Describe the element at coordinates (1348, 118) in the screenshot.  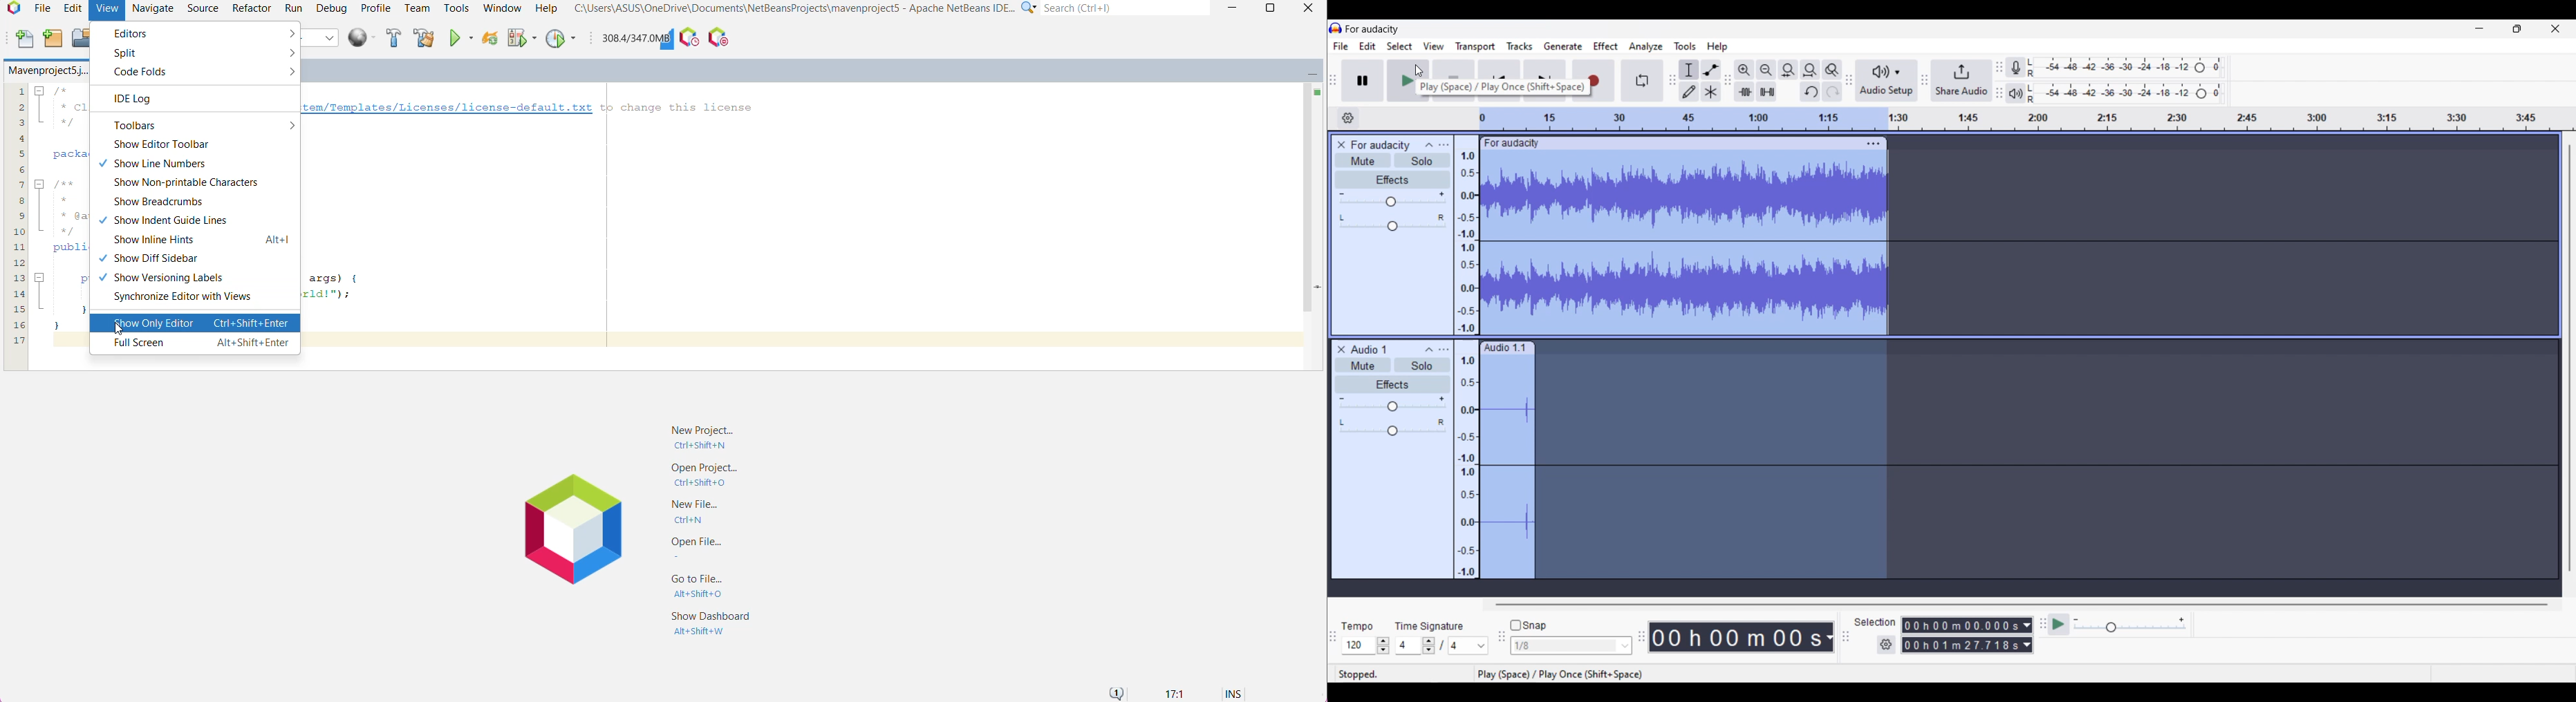
I see `Timeline settings` at that location.